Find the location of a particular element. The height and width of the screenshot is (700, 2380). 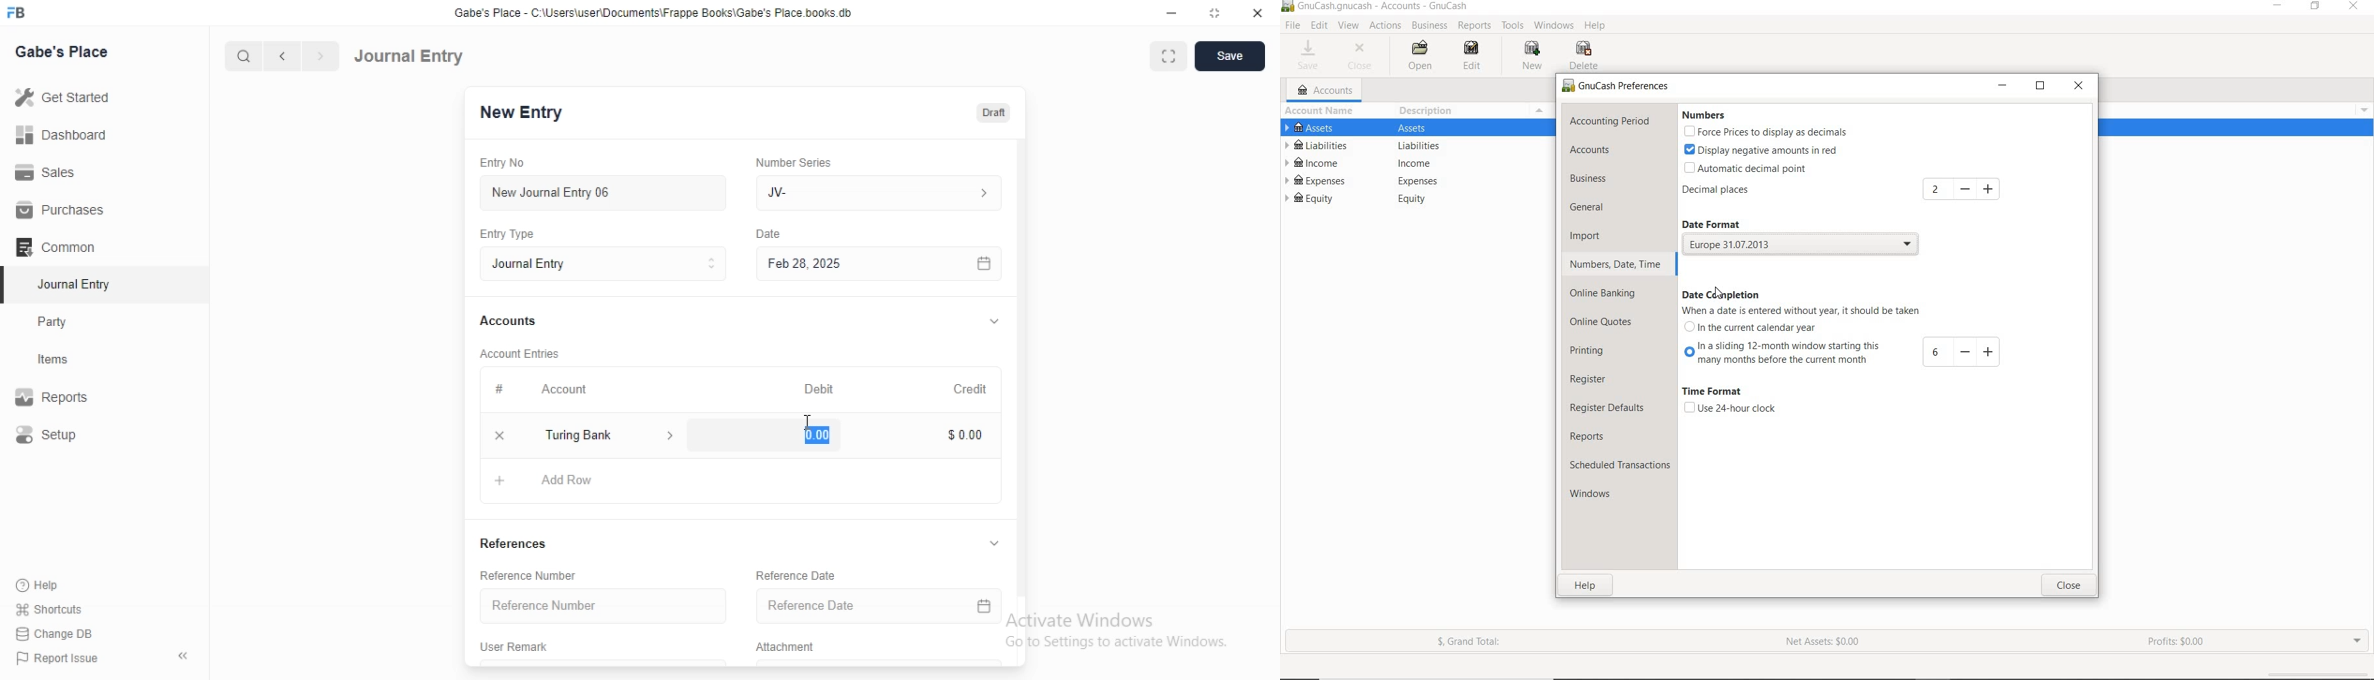

Purchases is located at coordinates (63, 210).